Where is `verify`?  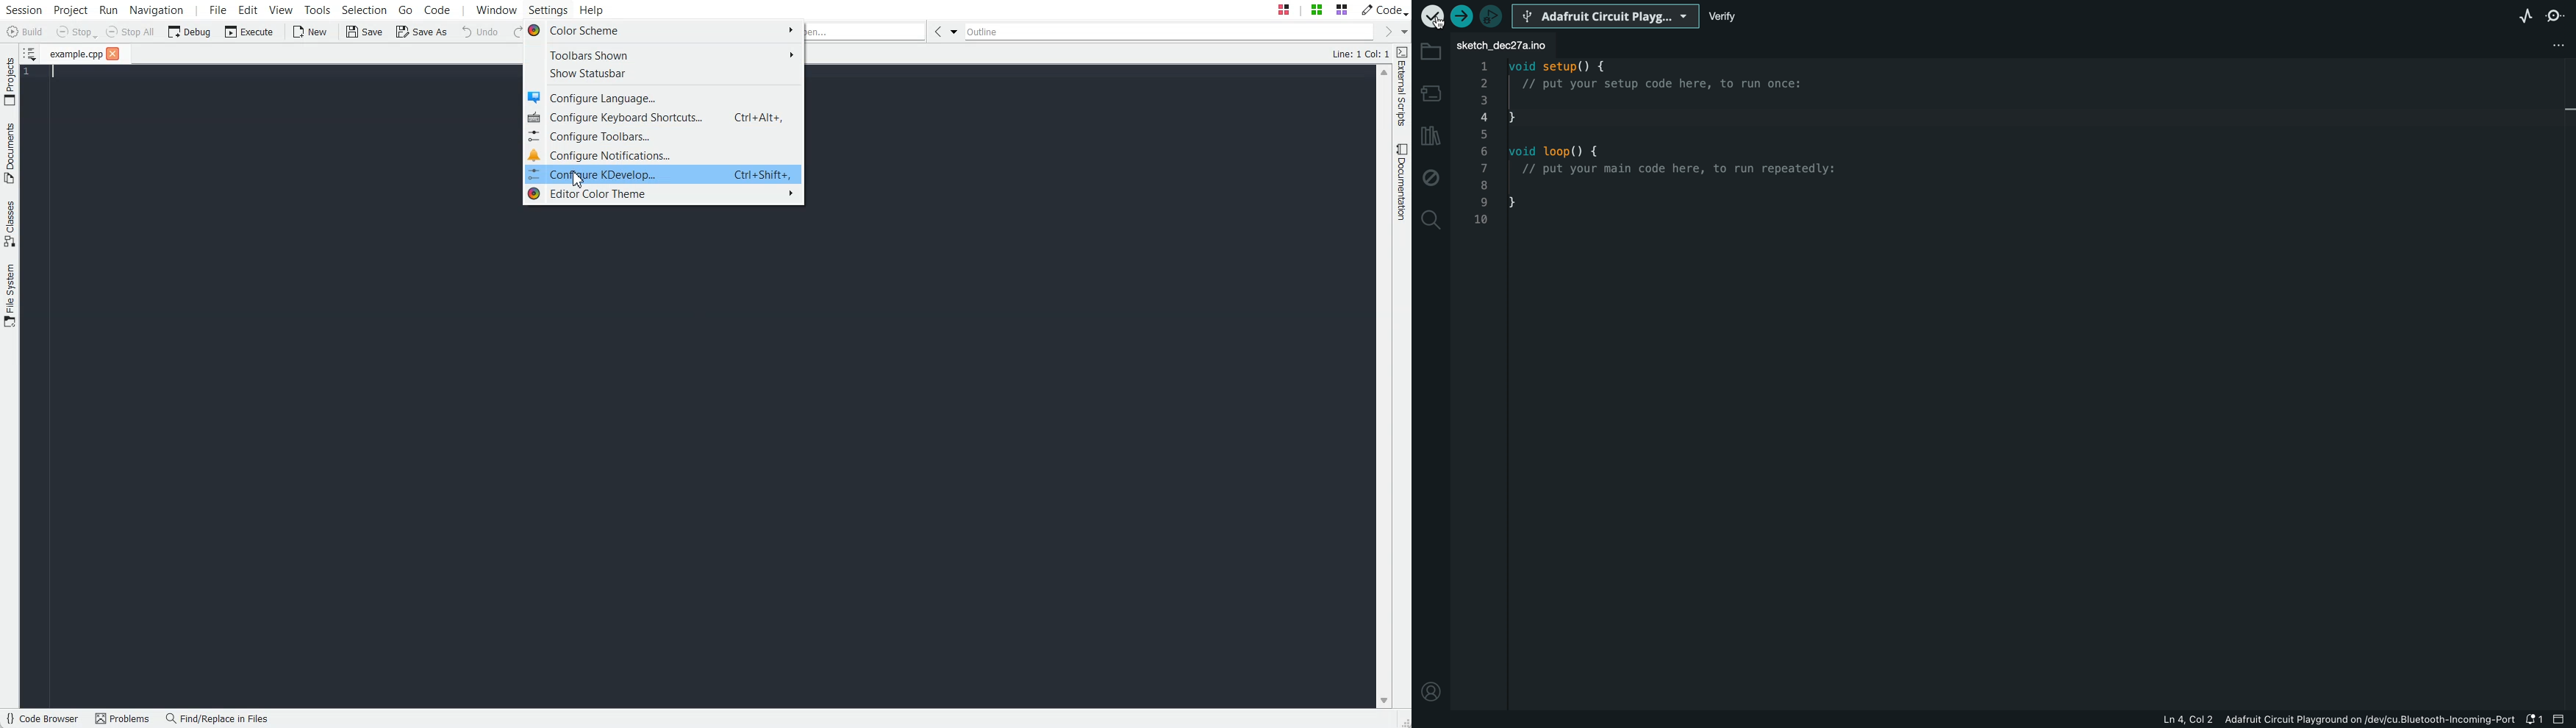 verify is located at coordinates (1431, 17).